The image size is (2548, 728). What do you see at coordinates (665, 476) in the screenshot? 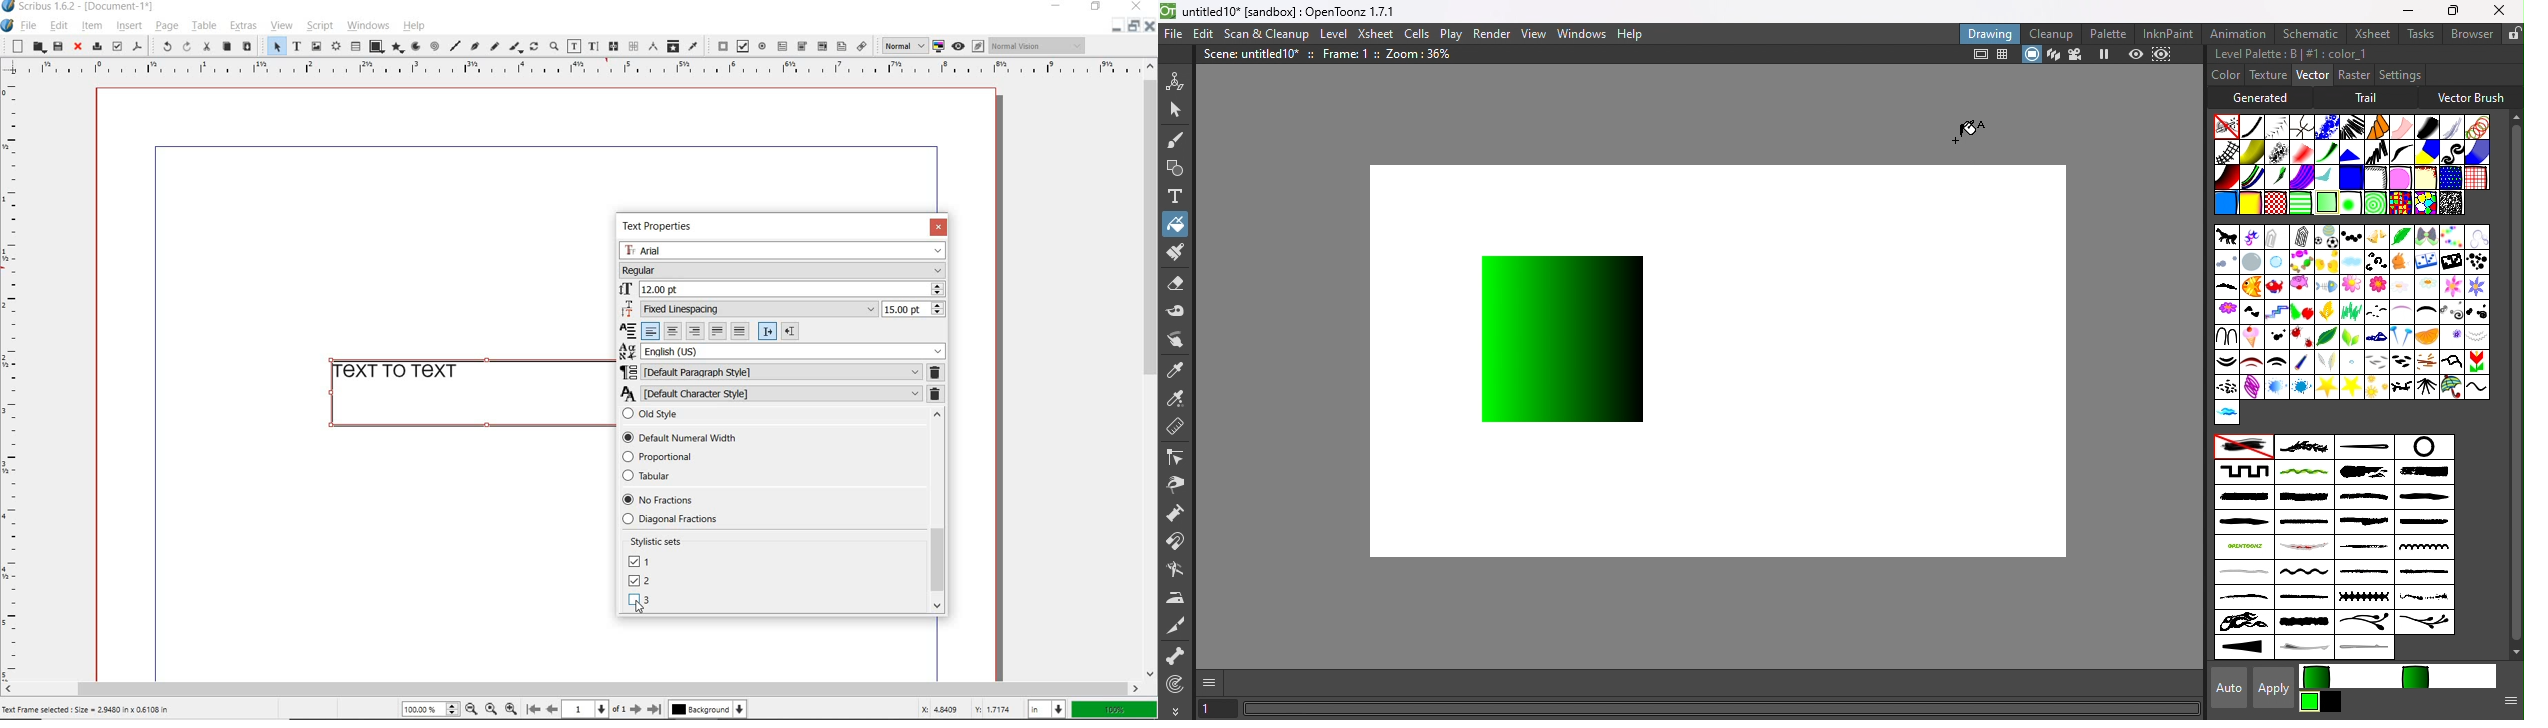
I see `Tabular` at bounding box center [665, 476].